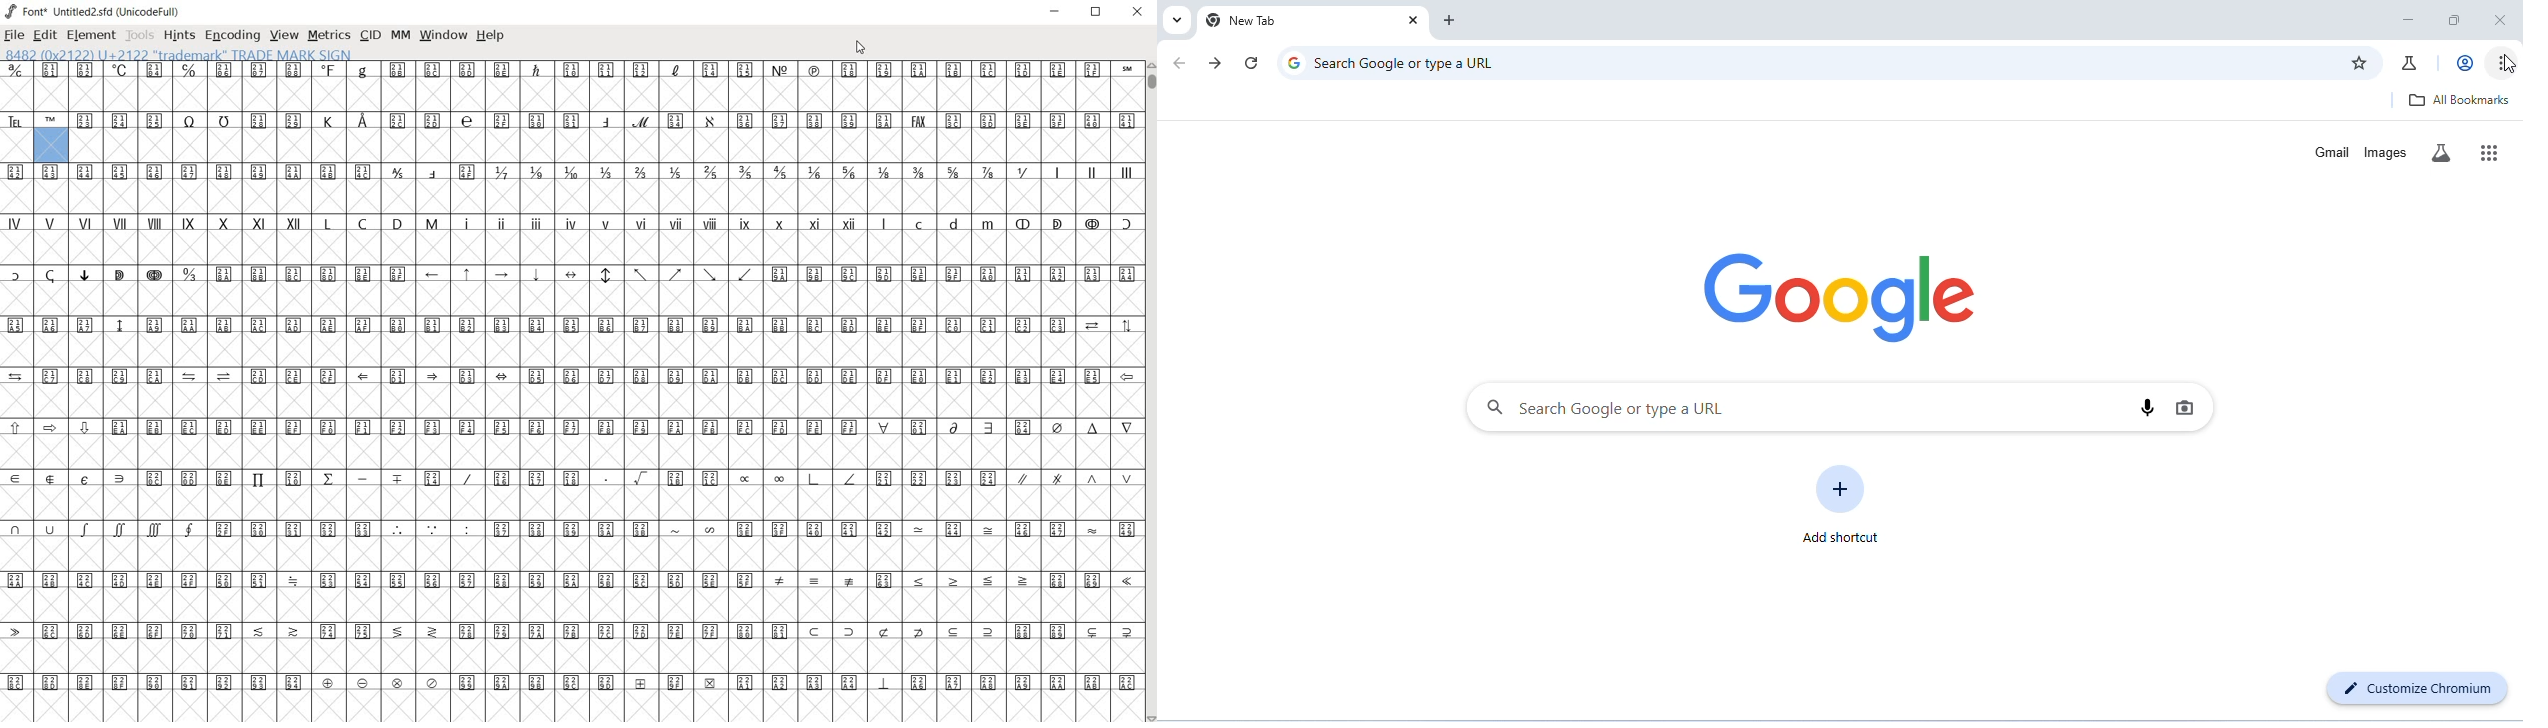  Describe the element at coordinates (1092, 187) in the screenshot. I see `roman characters` at that location.